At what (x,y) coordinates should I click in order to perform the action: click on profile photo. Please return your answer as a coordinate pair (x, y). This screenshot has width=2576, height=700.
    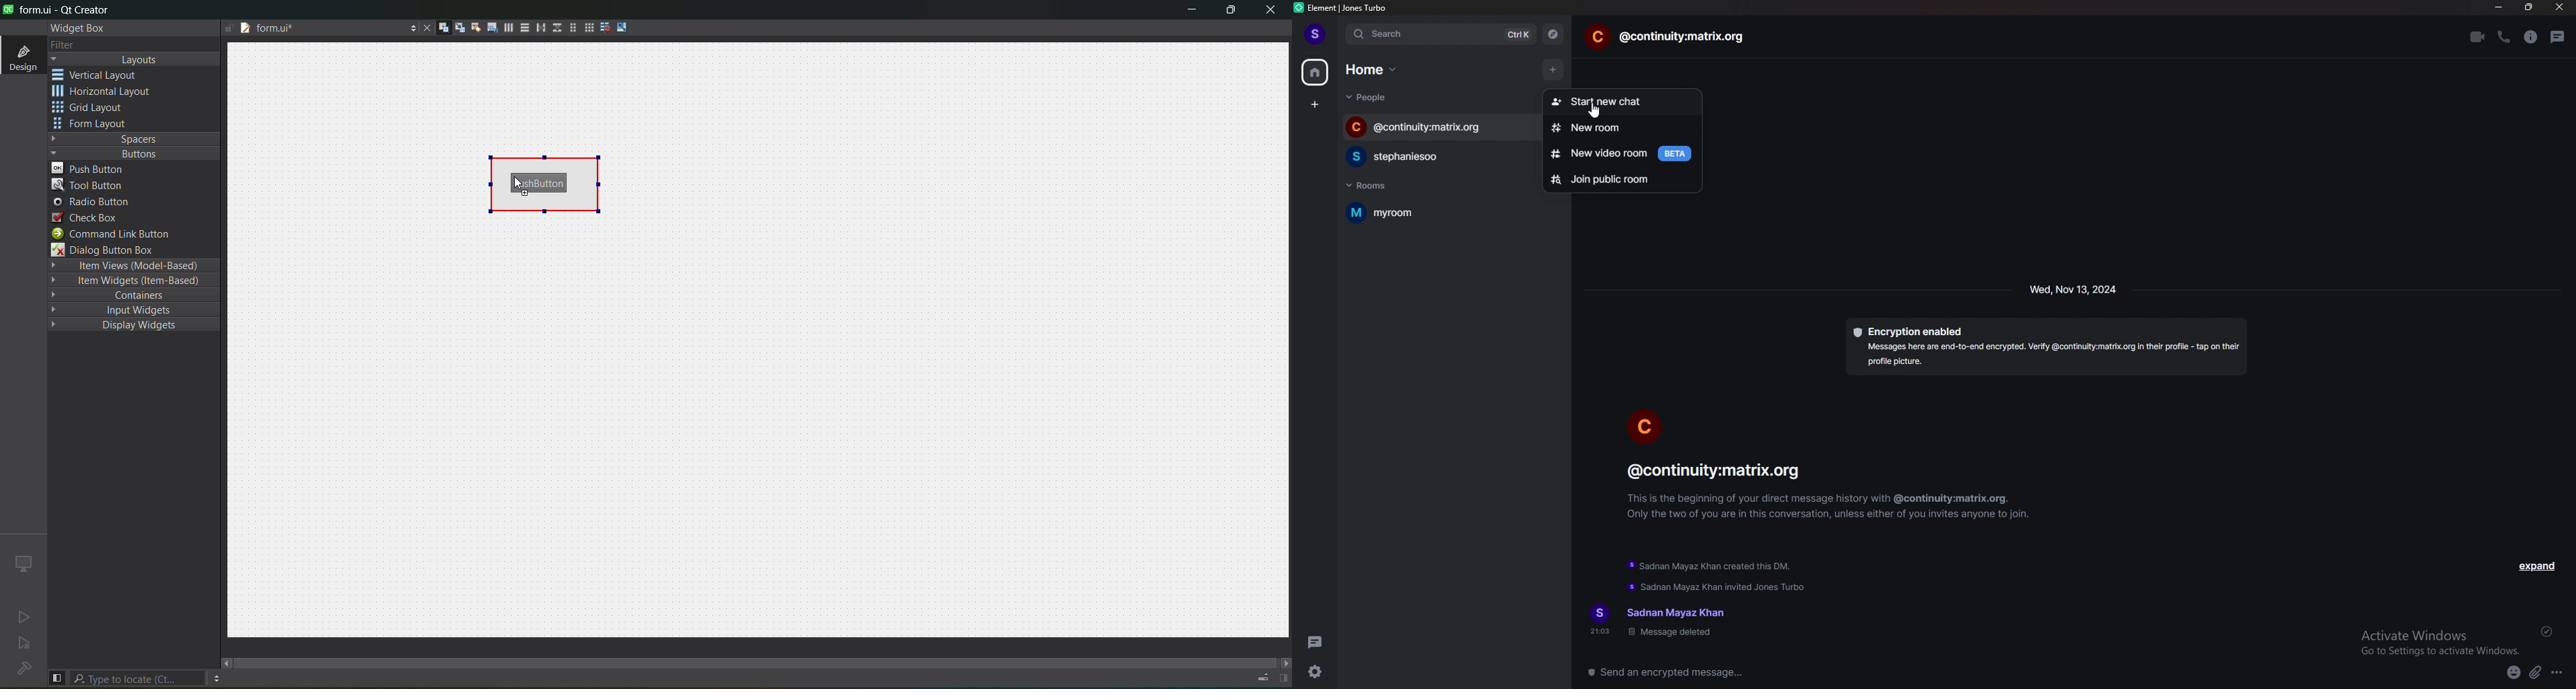
    Looking at the image, I should click on (1645, 425).